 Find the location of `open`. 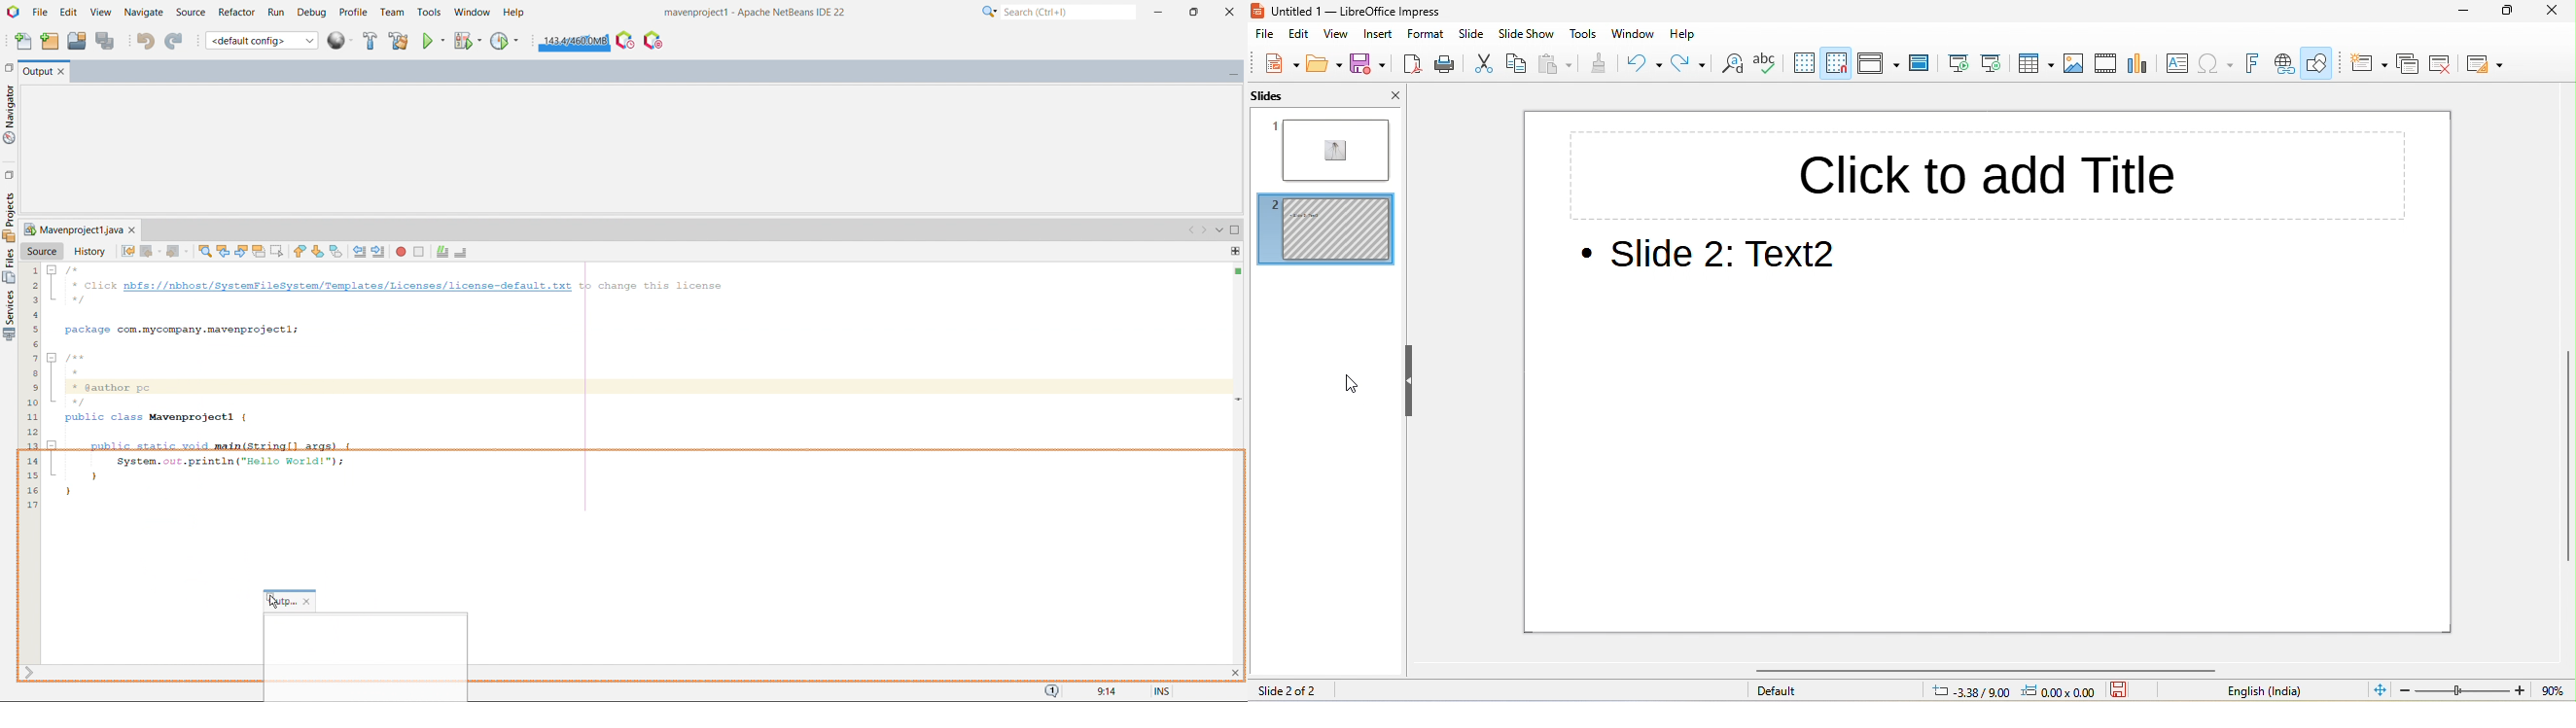

open is located at coordinates (1322, 65).